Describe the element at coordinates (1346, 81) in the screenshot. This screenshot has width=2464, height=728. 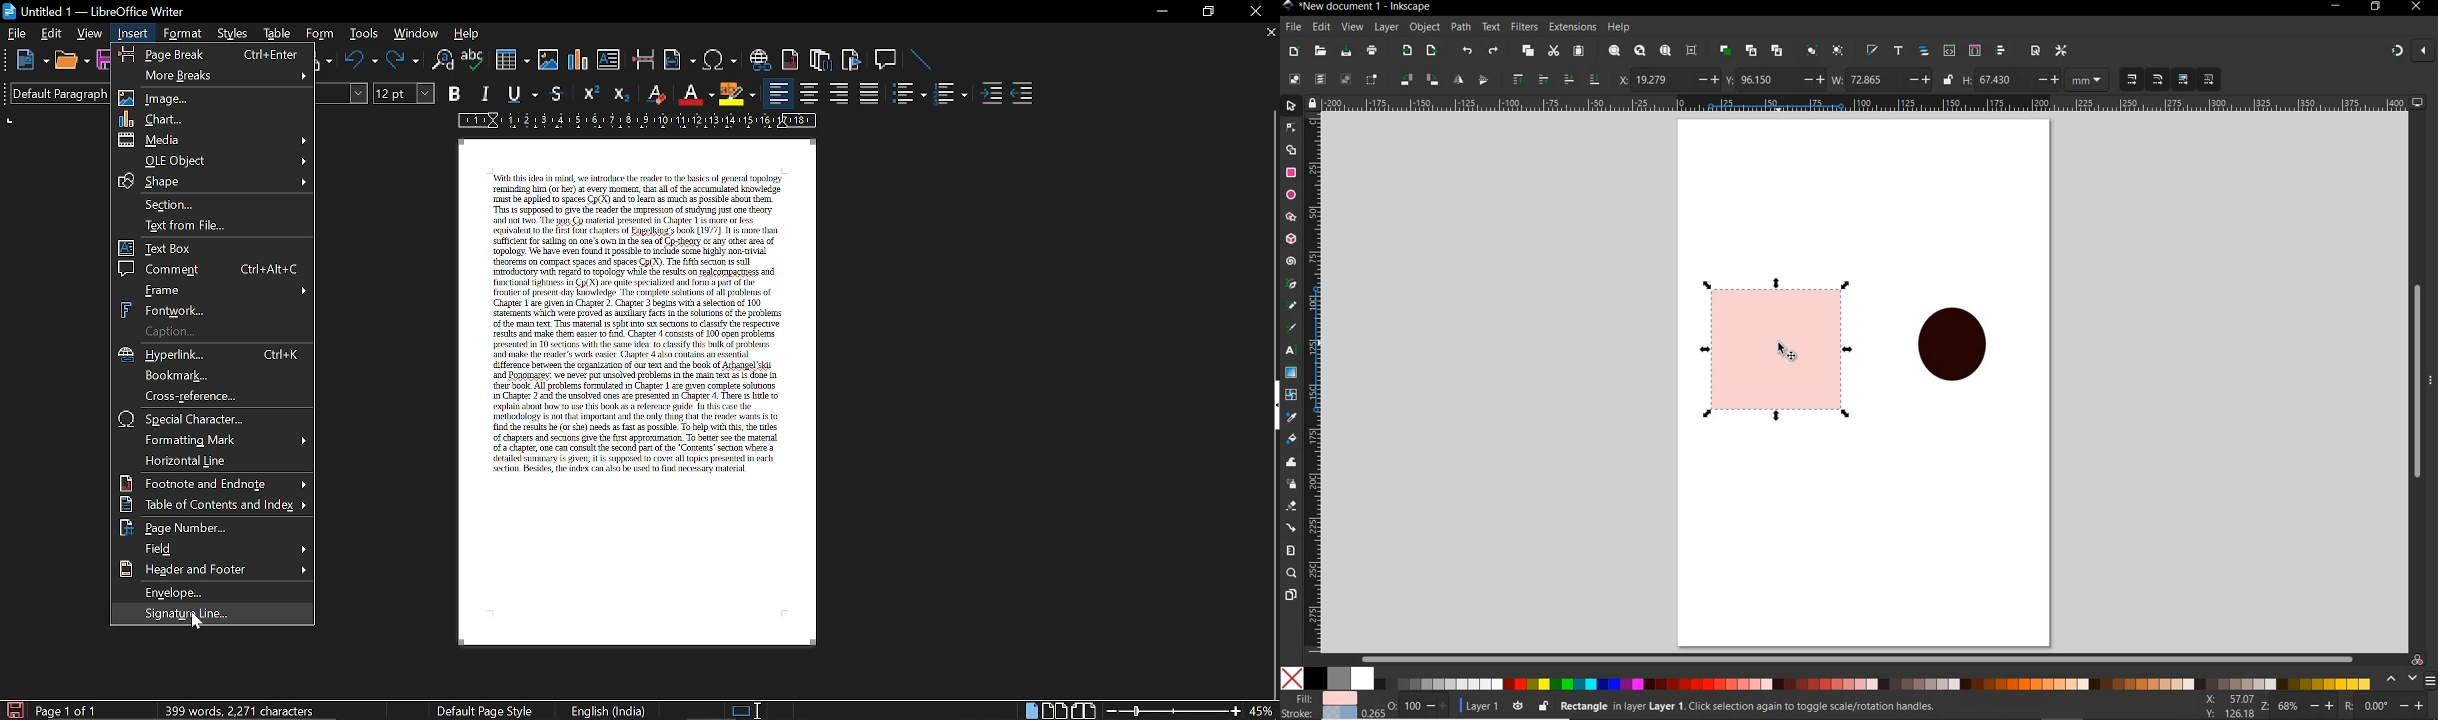
I see `deselect` at that location.